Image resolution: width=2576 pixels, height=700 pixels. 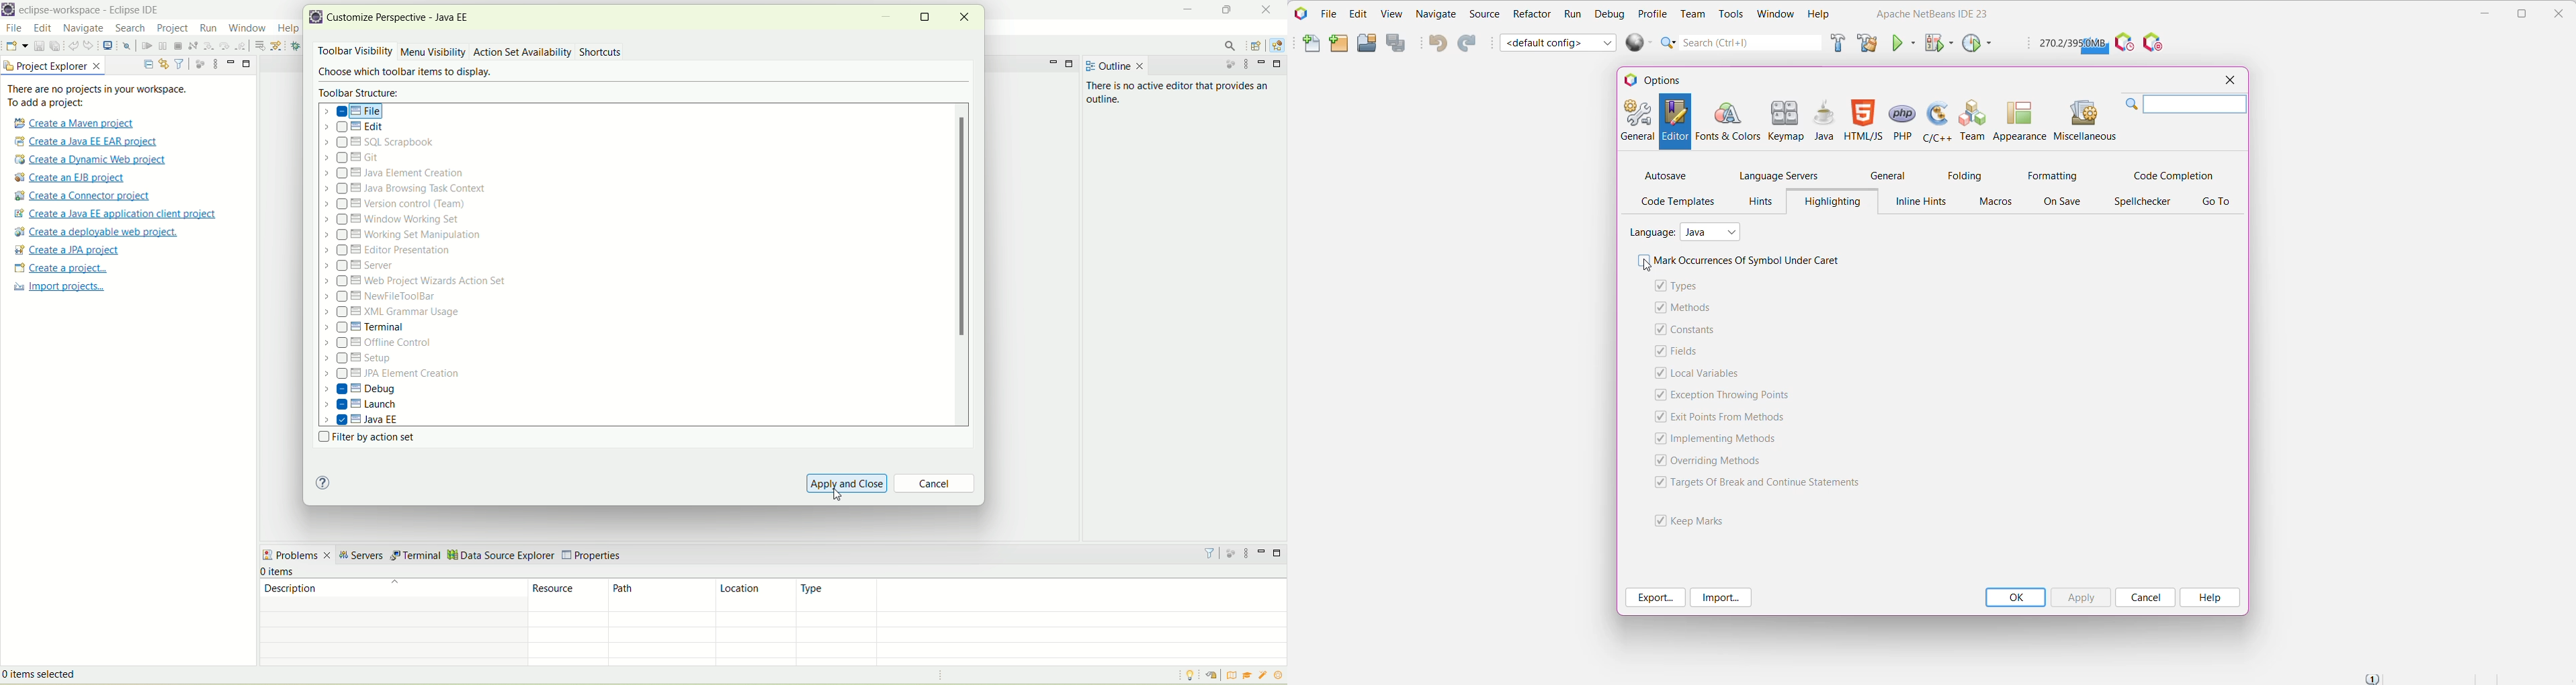 What do you see at coordinates (1996, 203) in the screenshot?
I see `Macros` at bounding box center [1996, 203].